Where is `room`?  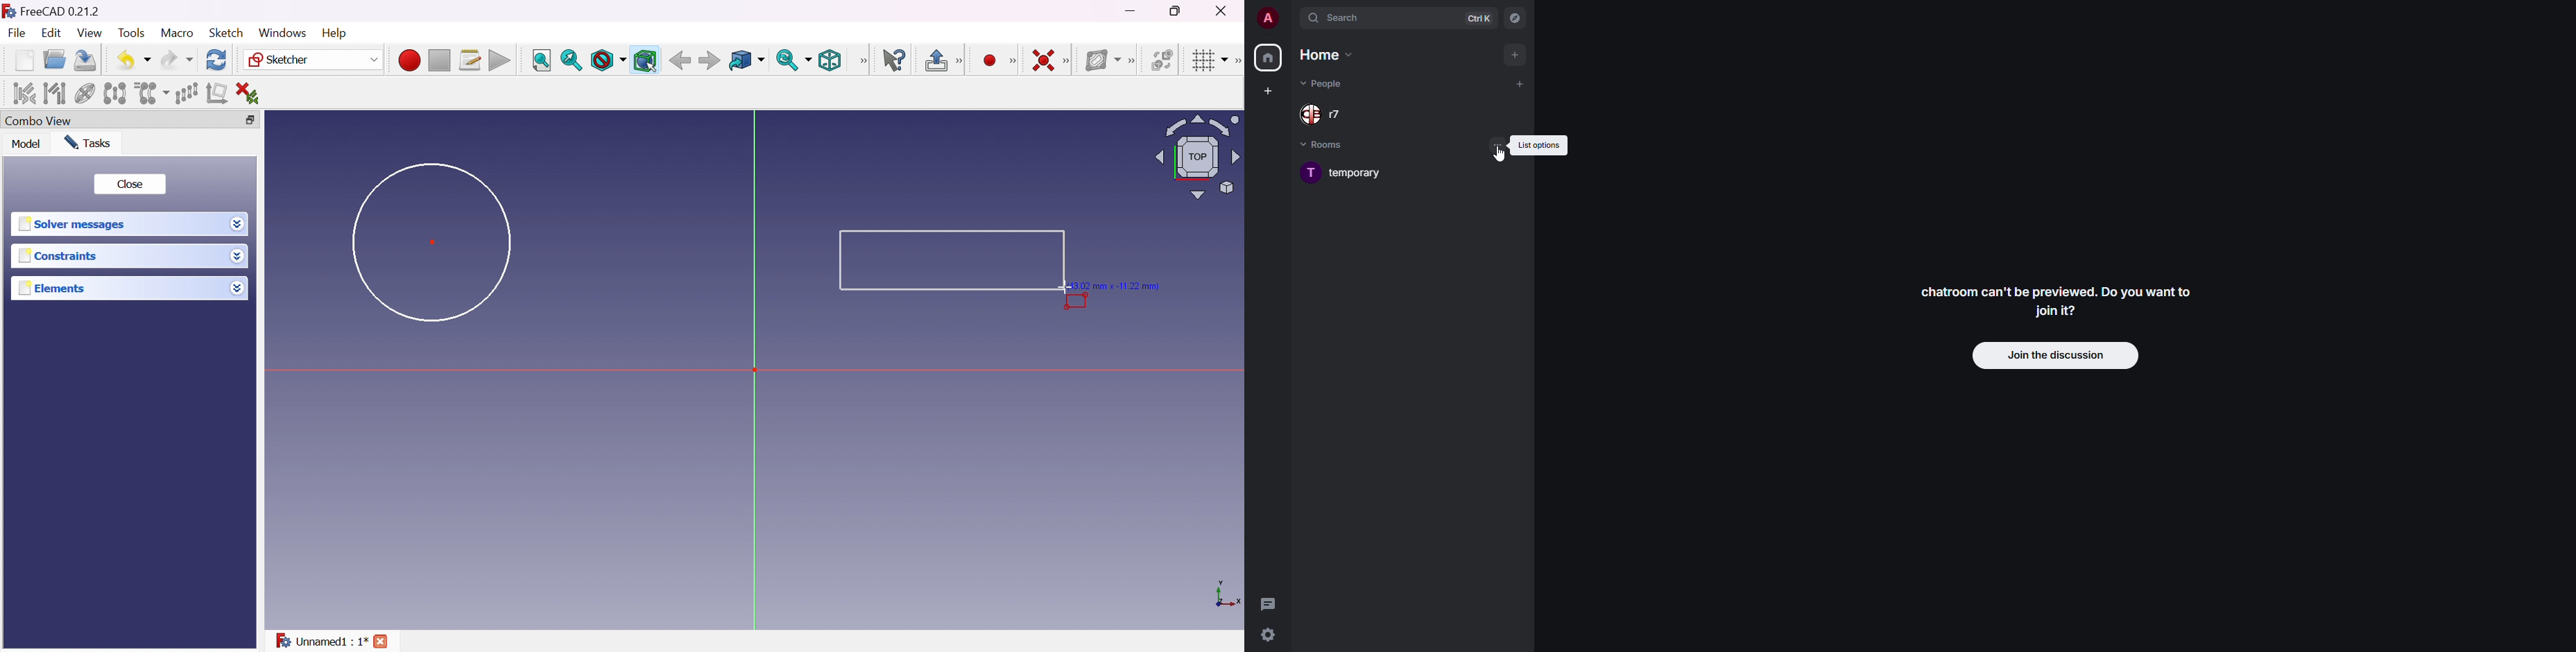
room is located at coordinates (1341, 173).